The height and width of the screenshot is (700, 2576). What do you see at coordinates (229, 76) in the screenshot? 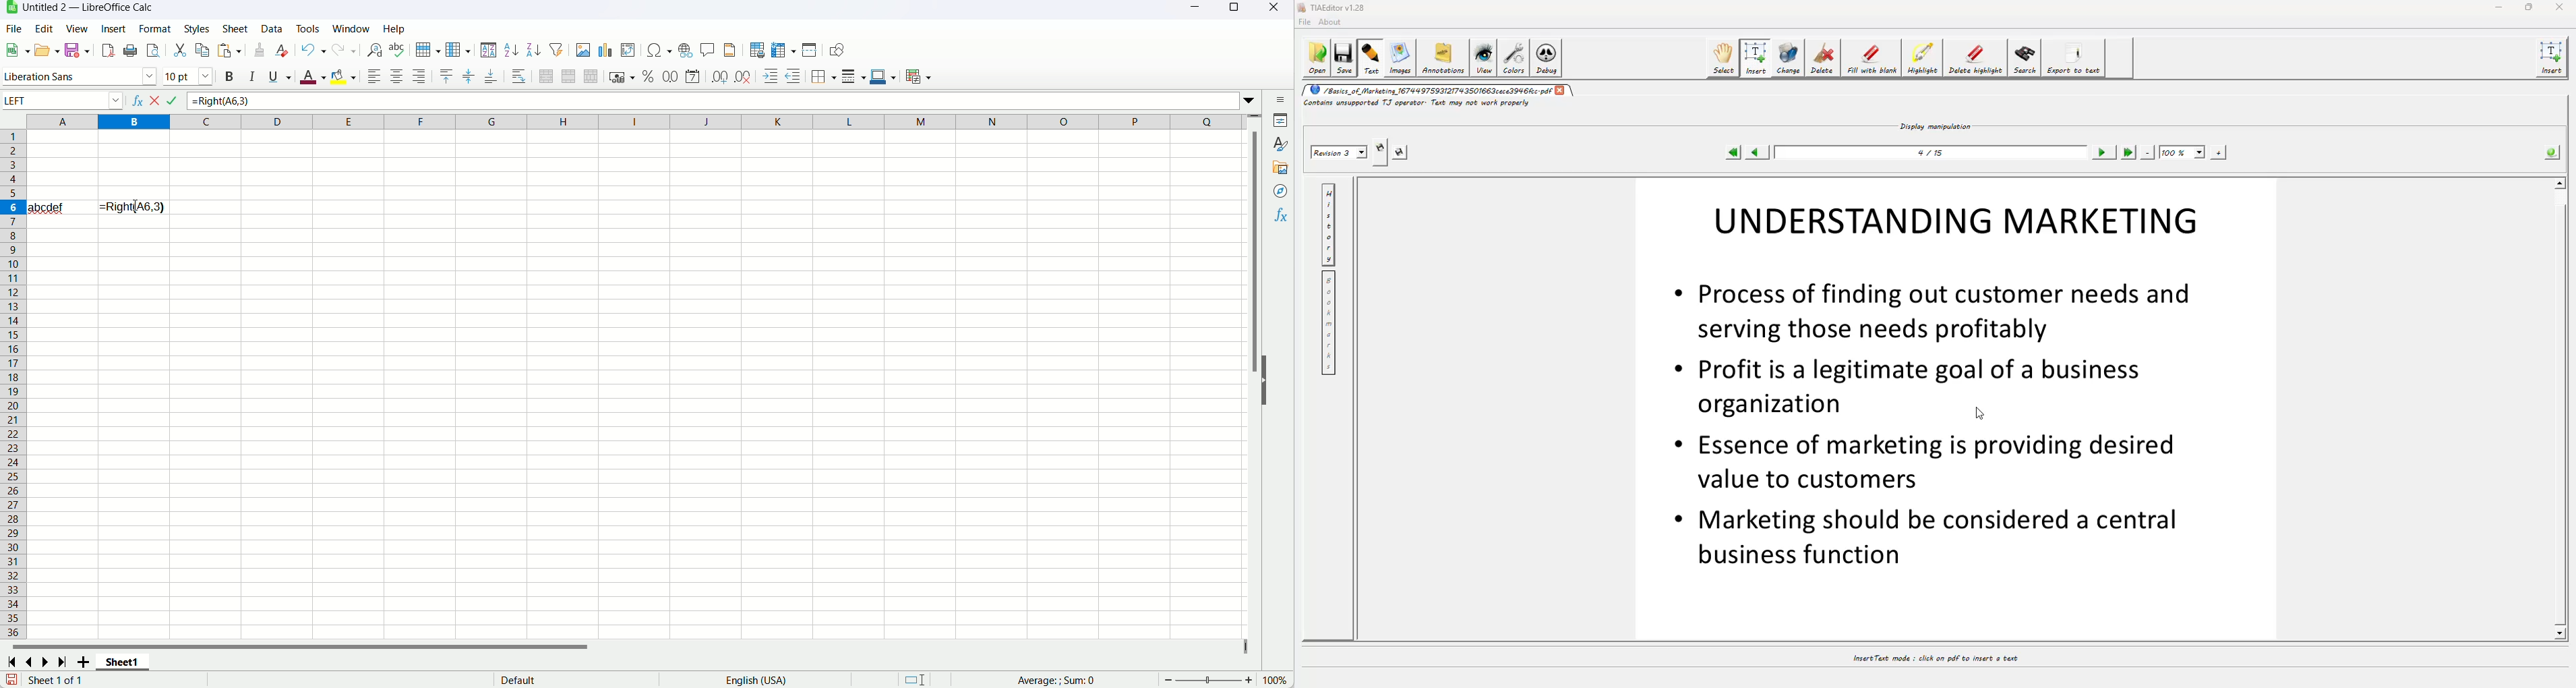
I see `bold` at bounding box center [229, 76].